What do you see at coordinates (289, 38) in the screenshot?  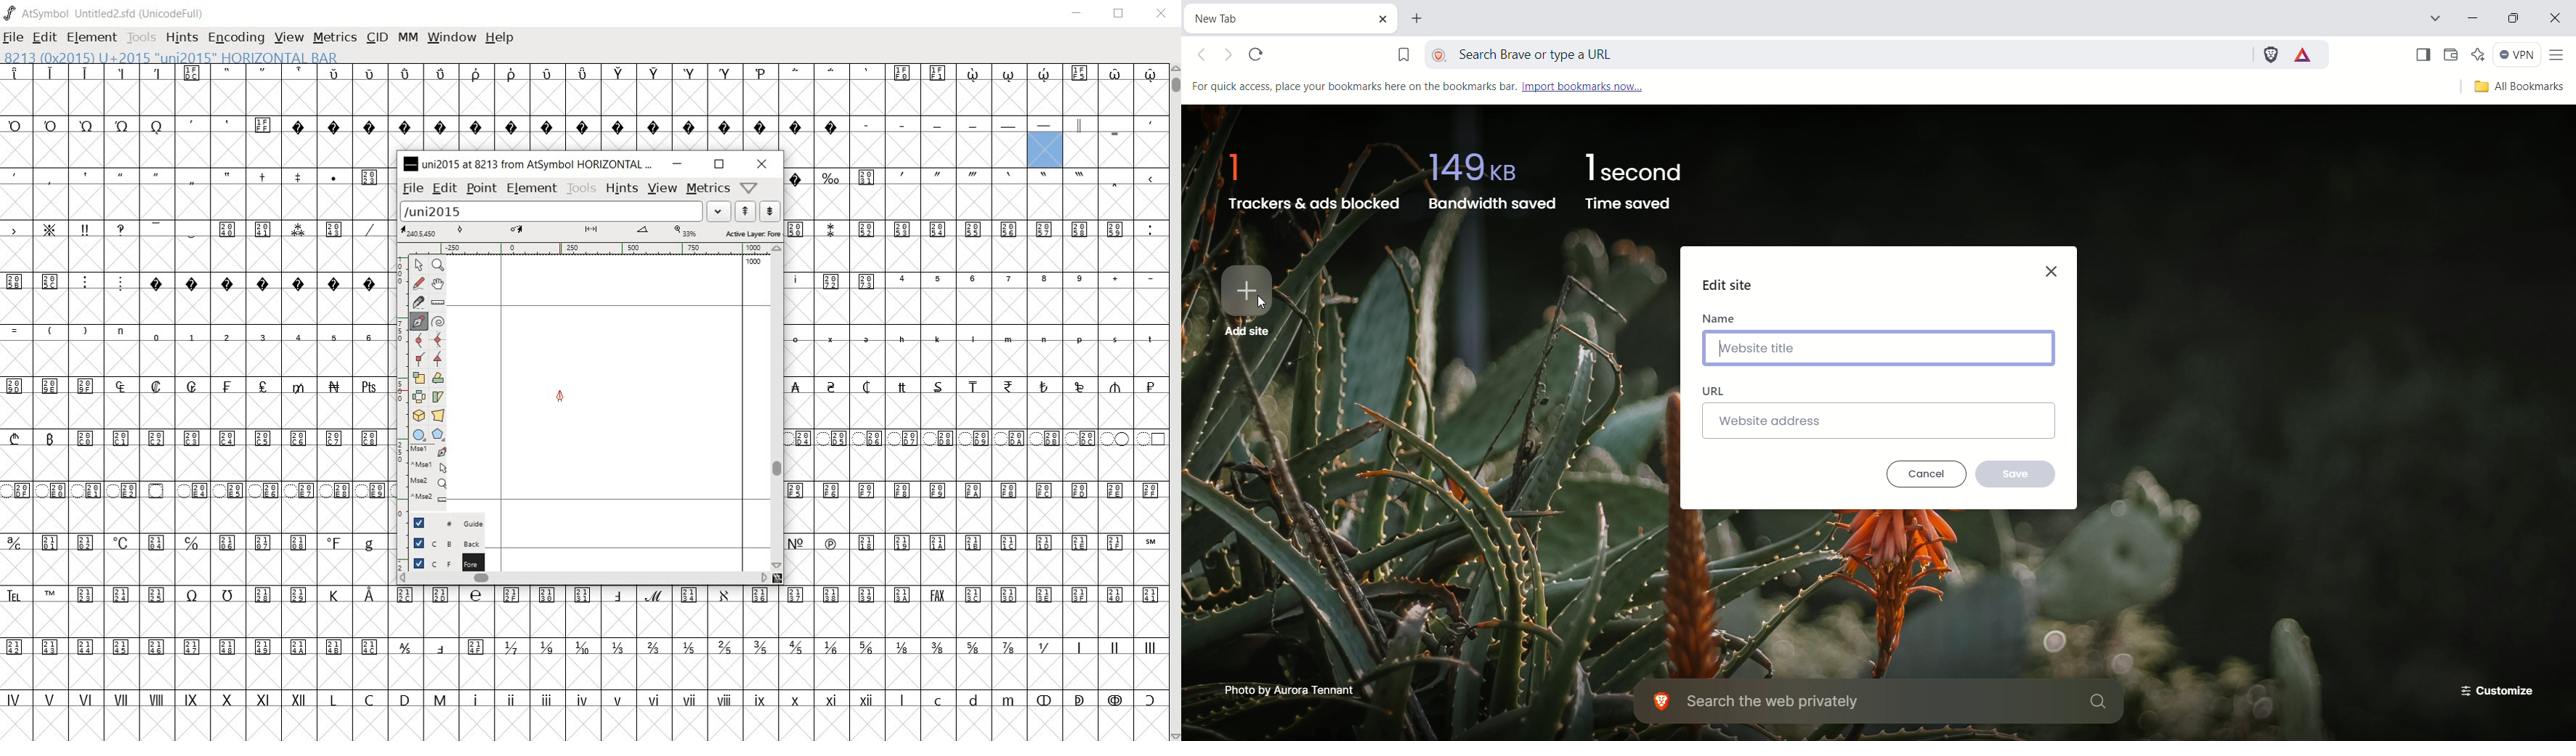 I see `VIEW` at bounding box center [289, 38].